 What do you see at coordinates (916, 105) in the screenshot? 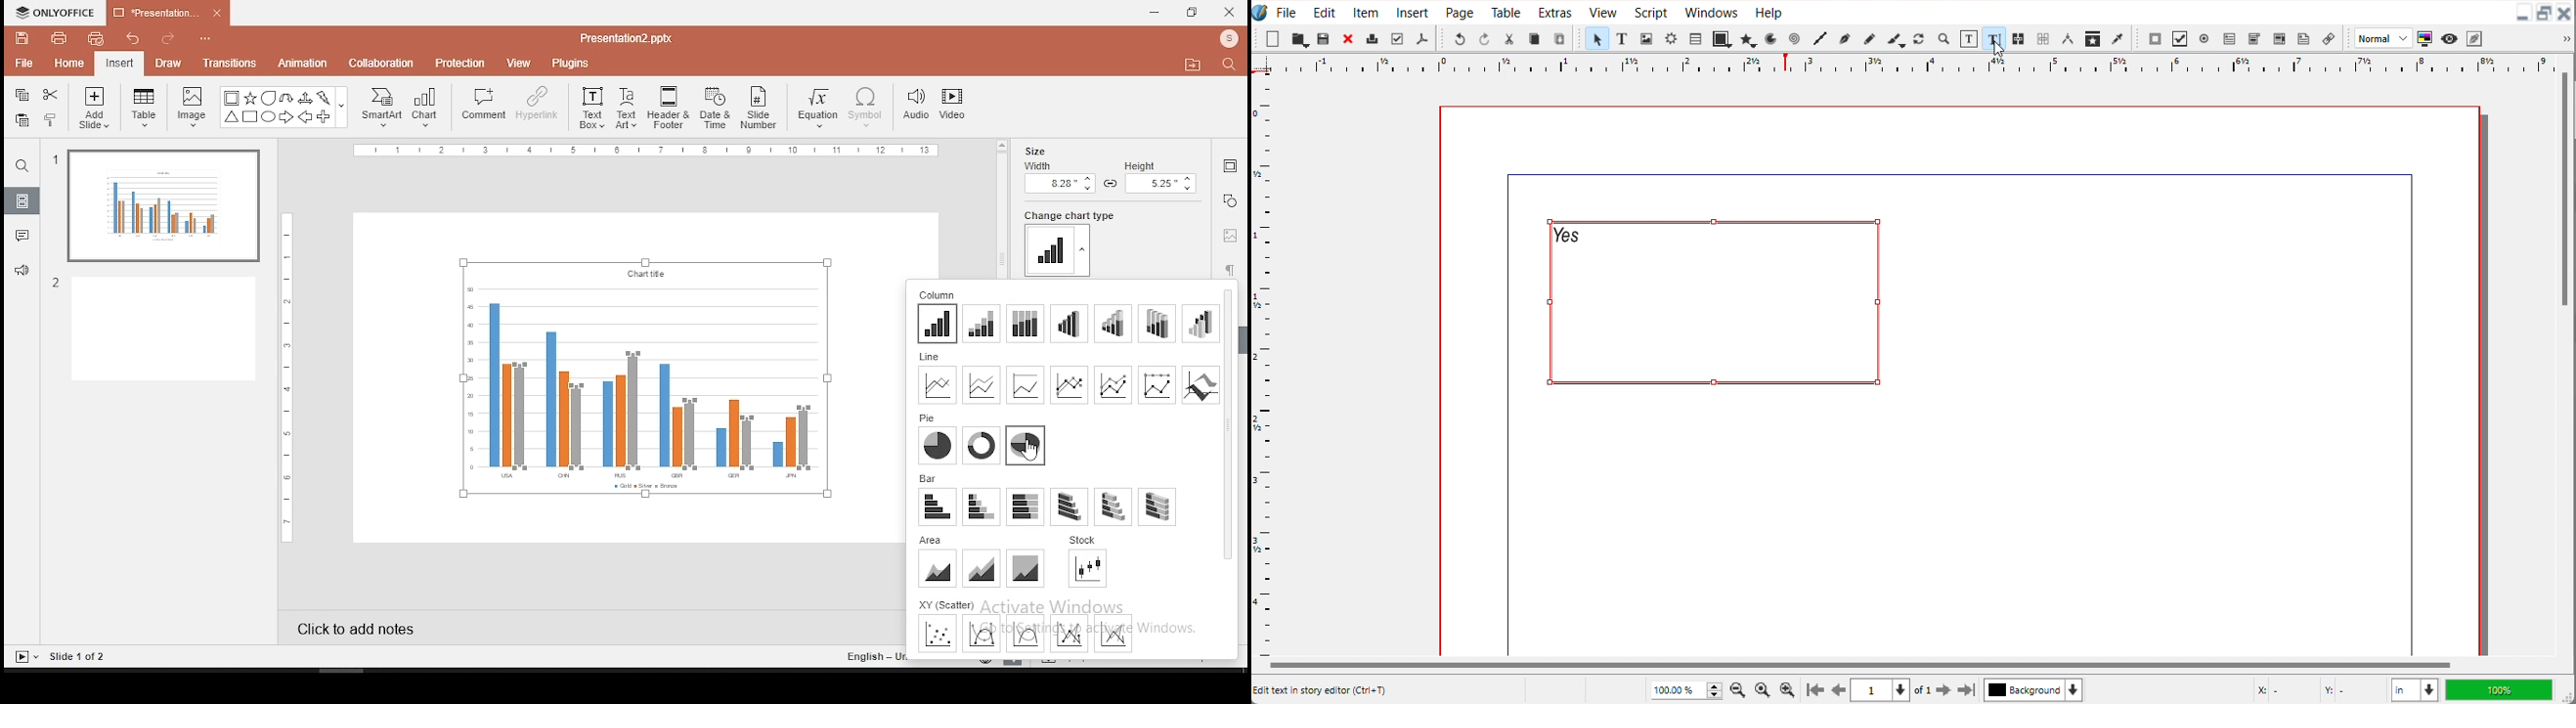
I see `audio` at bounding box center [916, 105].